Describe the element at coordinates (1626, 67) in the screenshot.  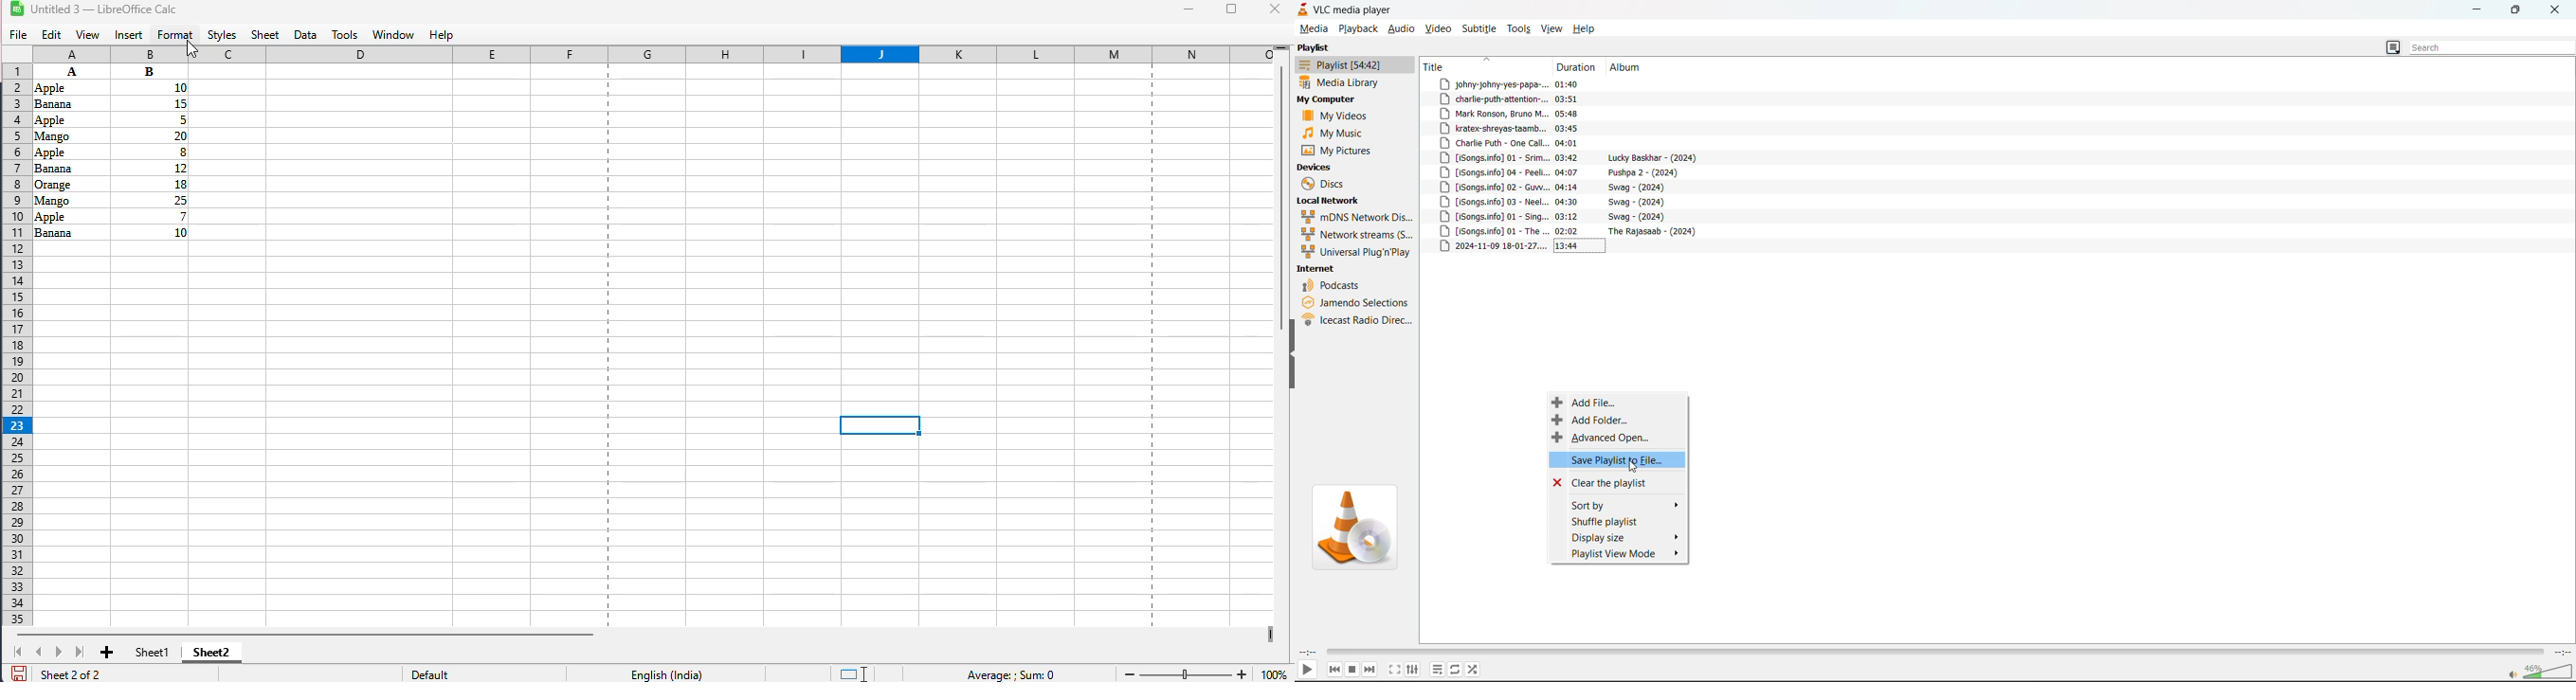
I see `album` at that location.